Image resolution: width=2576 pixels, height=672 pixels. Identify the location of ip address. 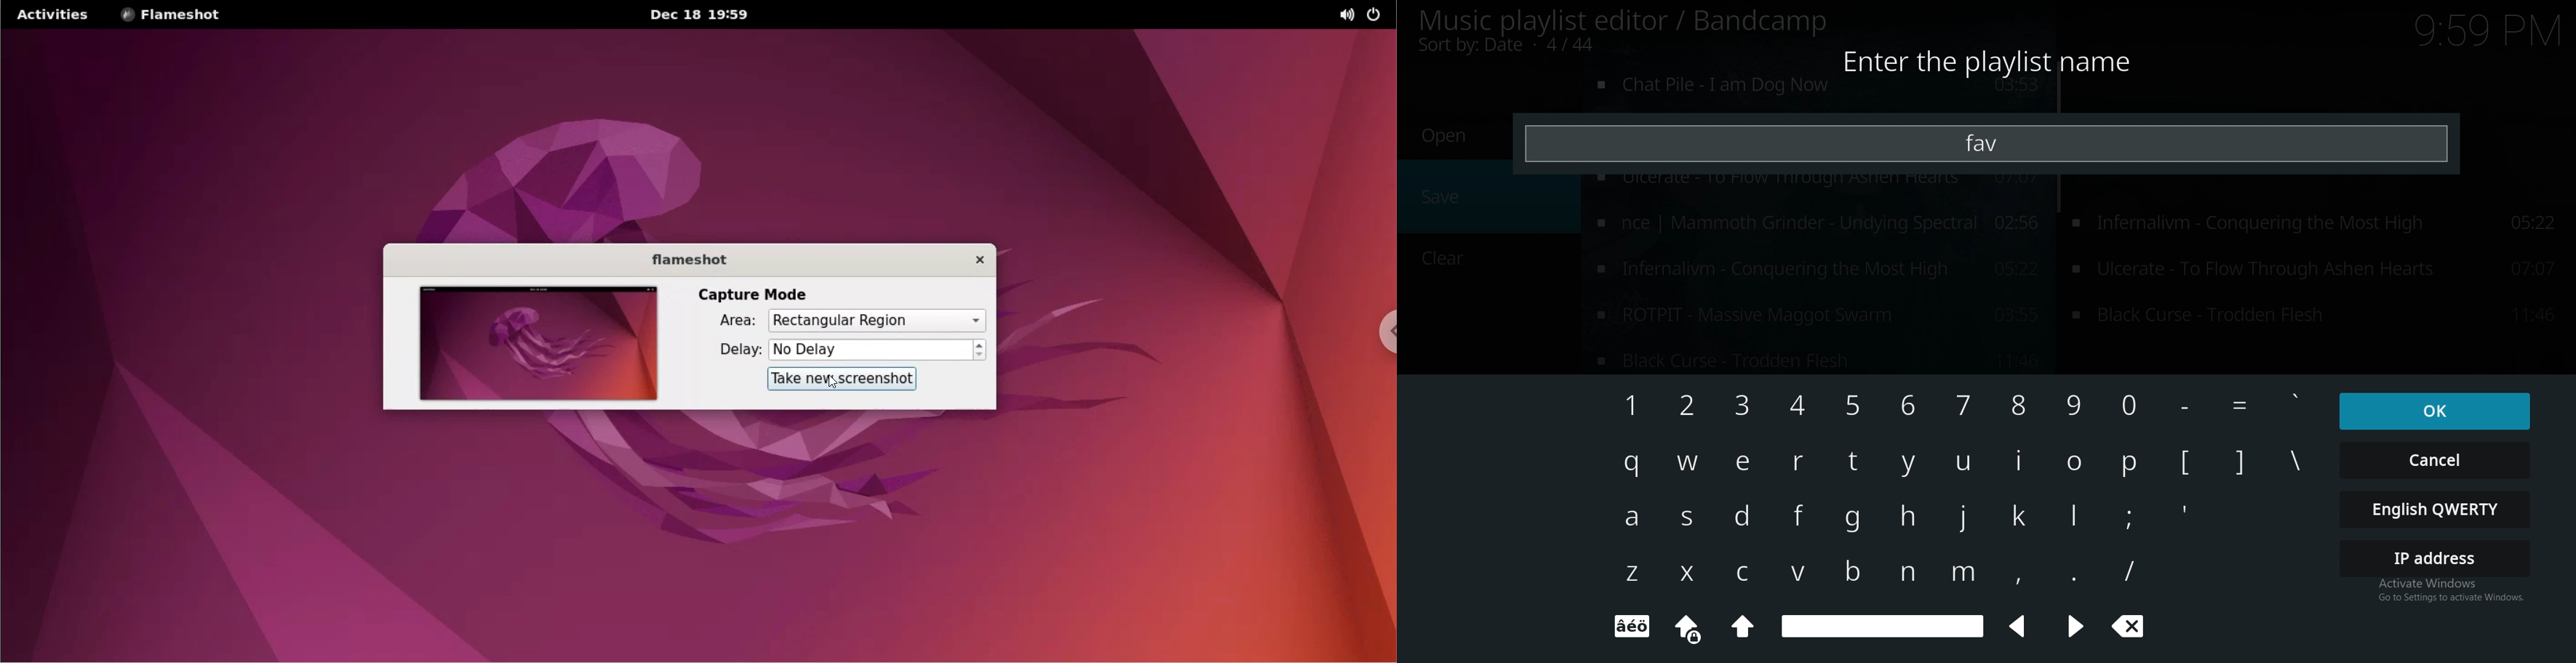
(2437, 557).